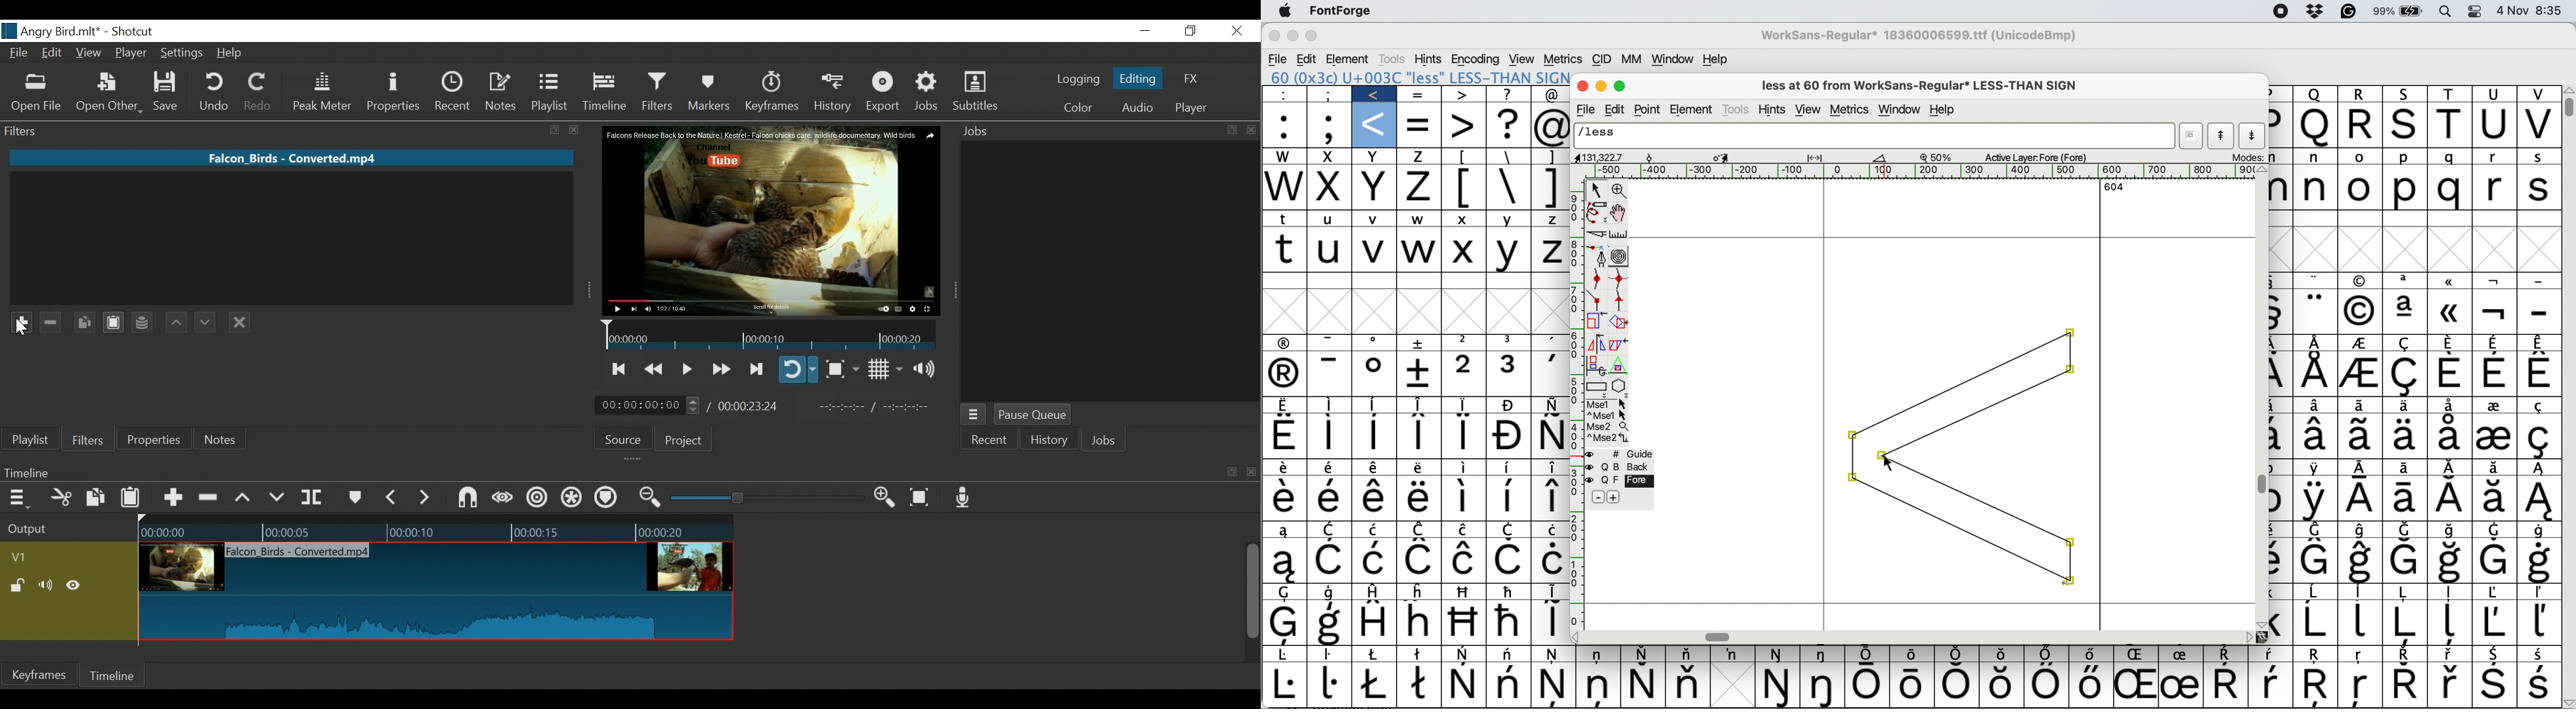 This screenshot has height=728, width=2576. Describe the element at coordinates (2495, 654) in the screenshot. I see `Symbol` at that location.